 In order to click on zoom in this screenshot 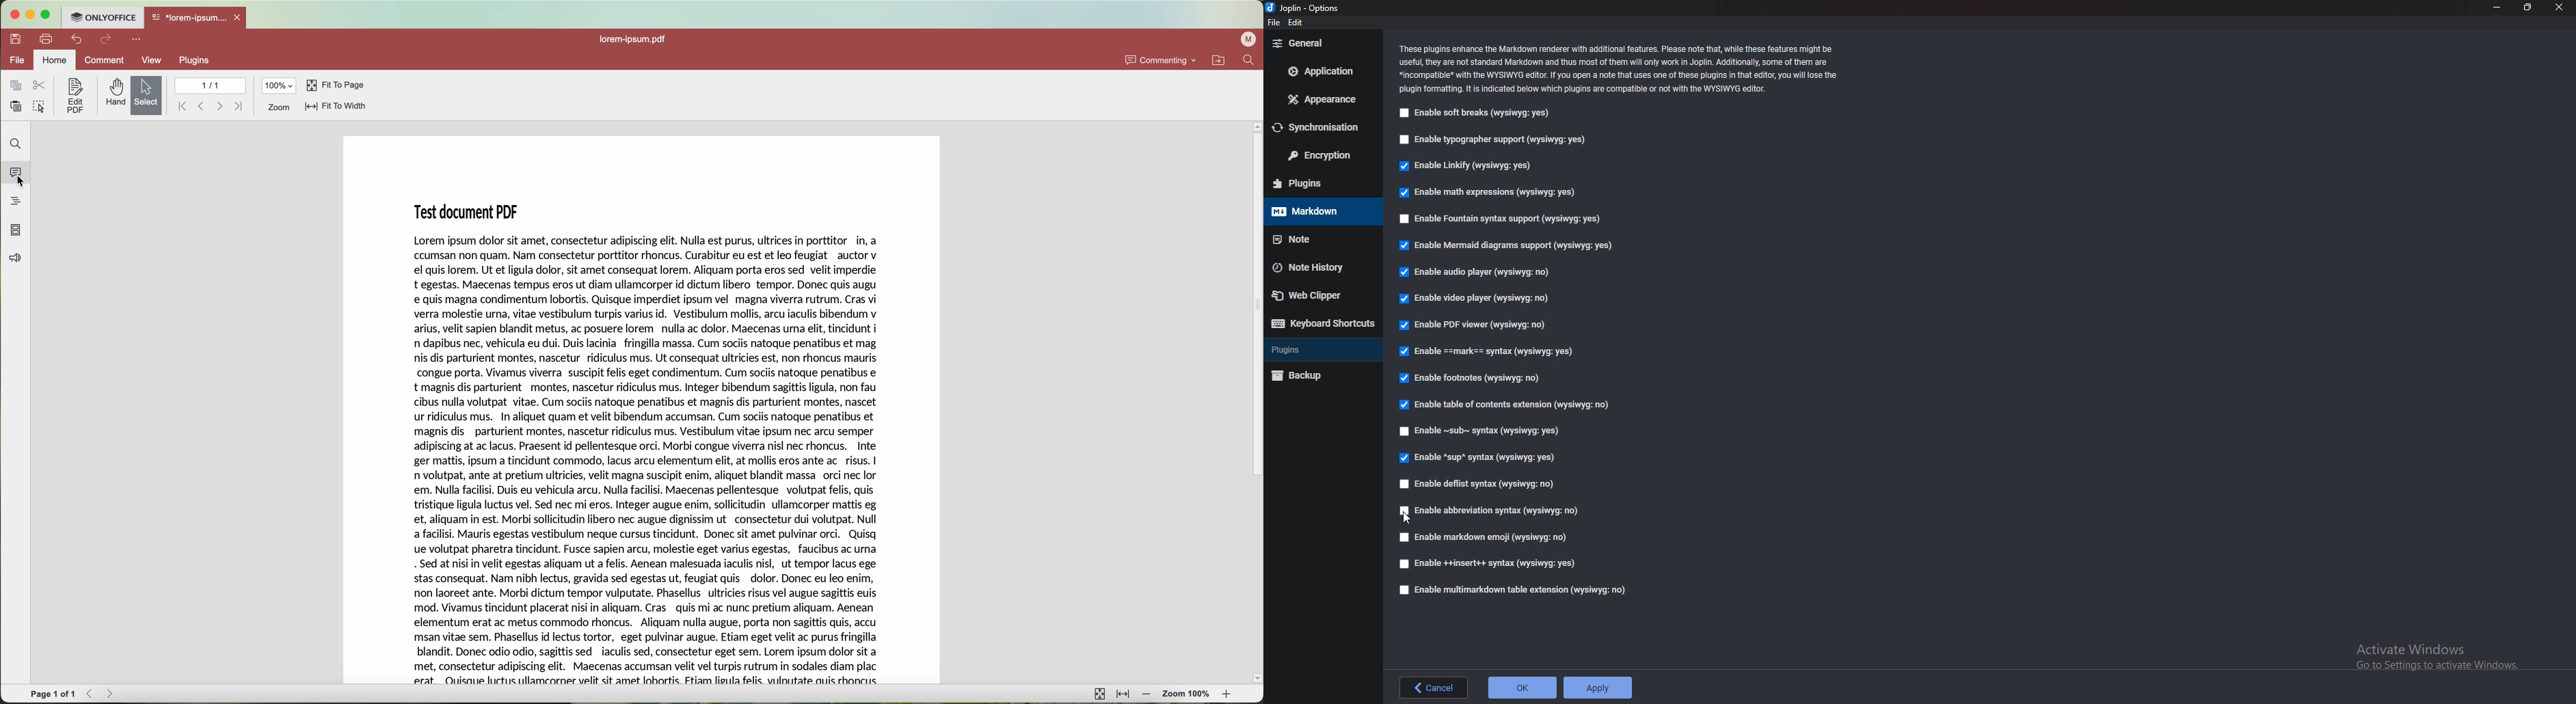, I will do `click(278, 108)`.